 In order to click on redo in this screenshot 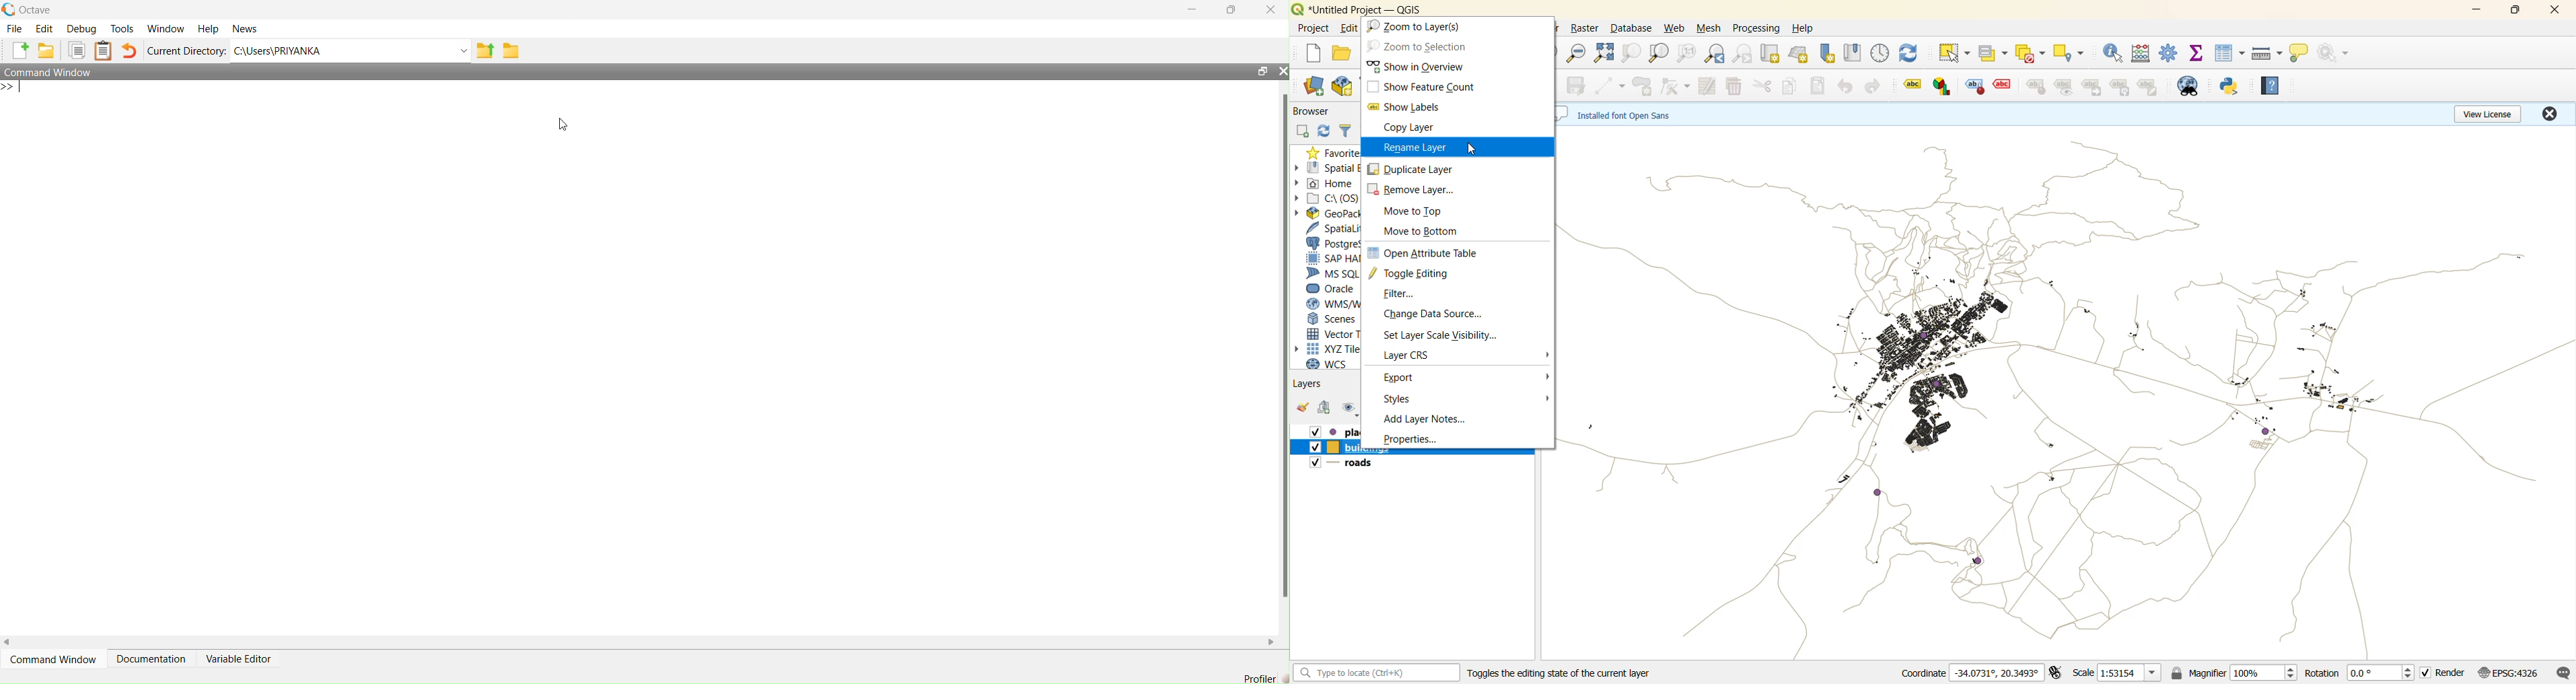, I will do `click(1869, 86)`.